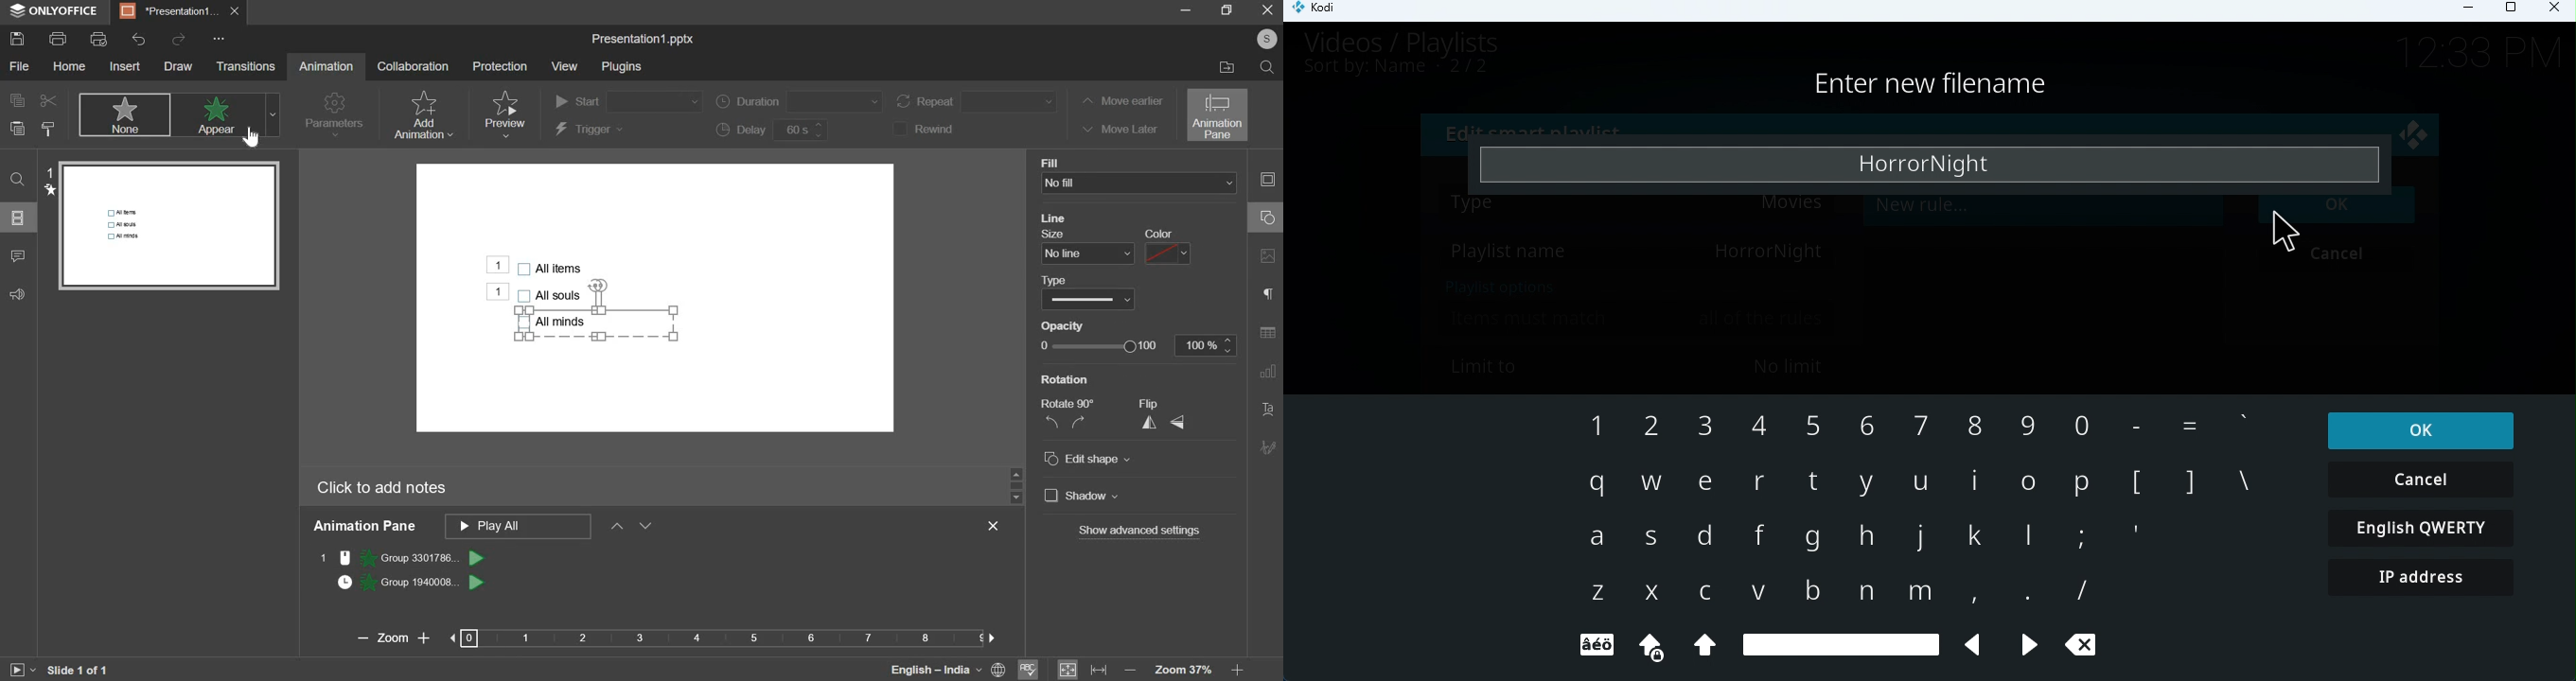 This screenshot has height=700, width=2576. Describe the element at coordinates (1163, 421) in the screenshot. I see `flip` at that location.